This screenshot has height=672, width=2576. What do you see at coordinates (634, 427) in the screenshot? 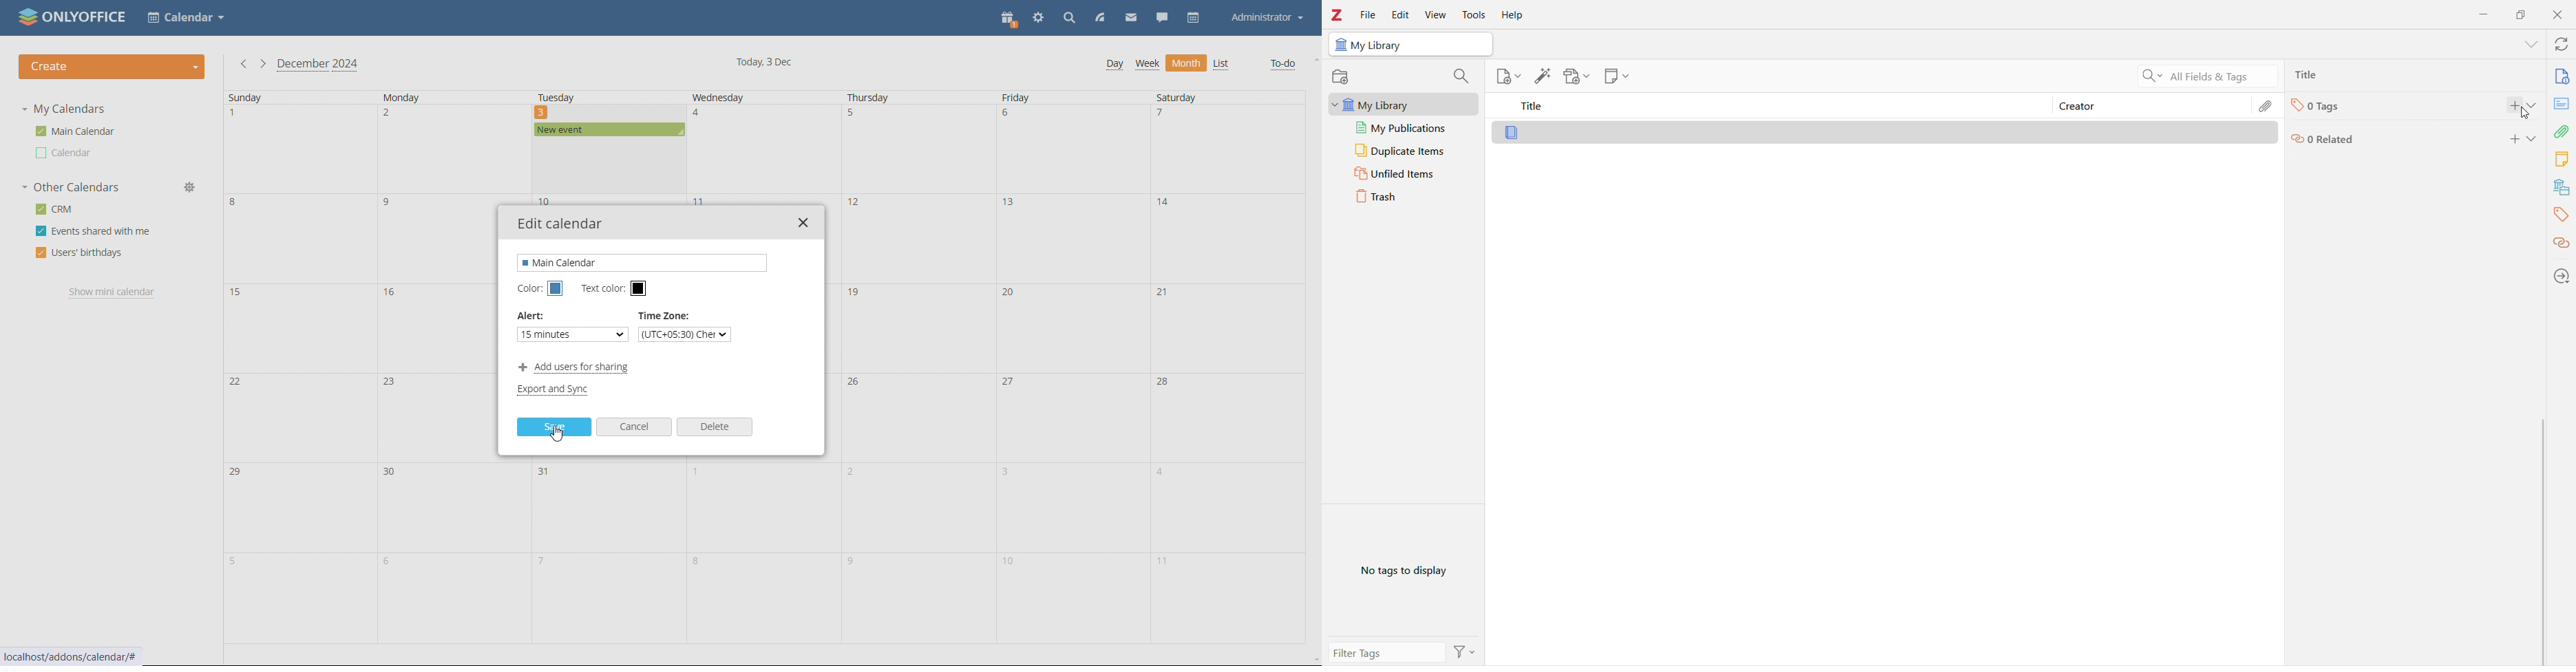
I see `cancel` at bounding box center [634, 427].